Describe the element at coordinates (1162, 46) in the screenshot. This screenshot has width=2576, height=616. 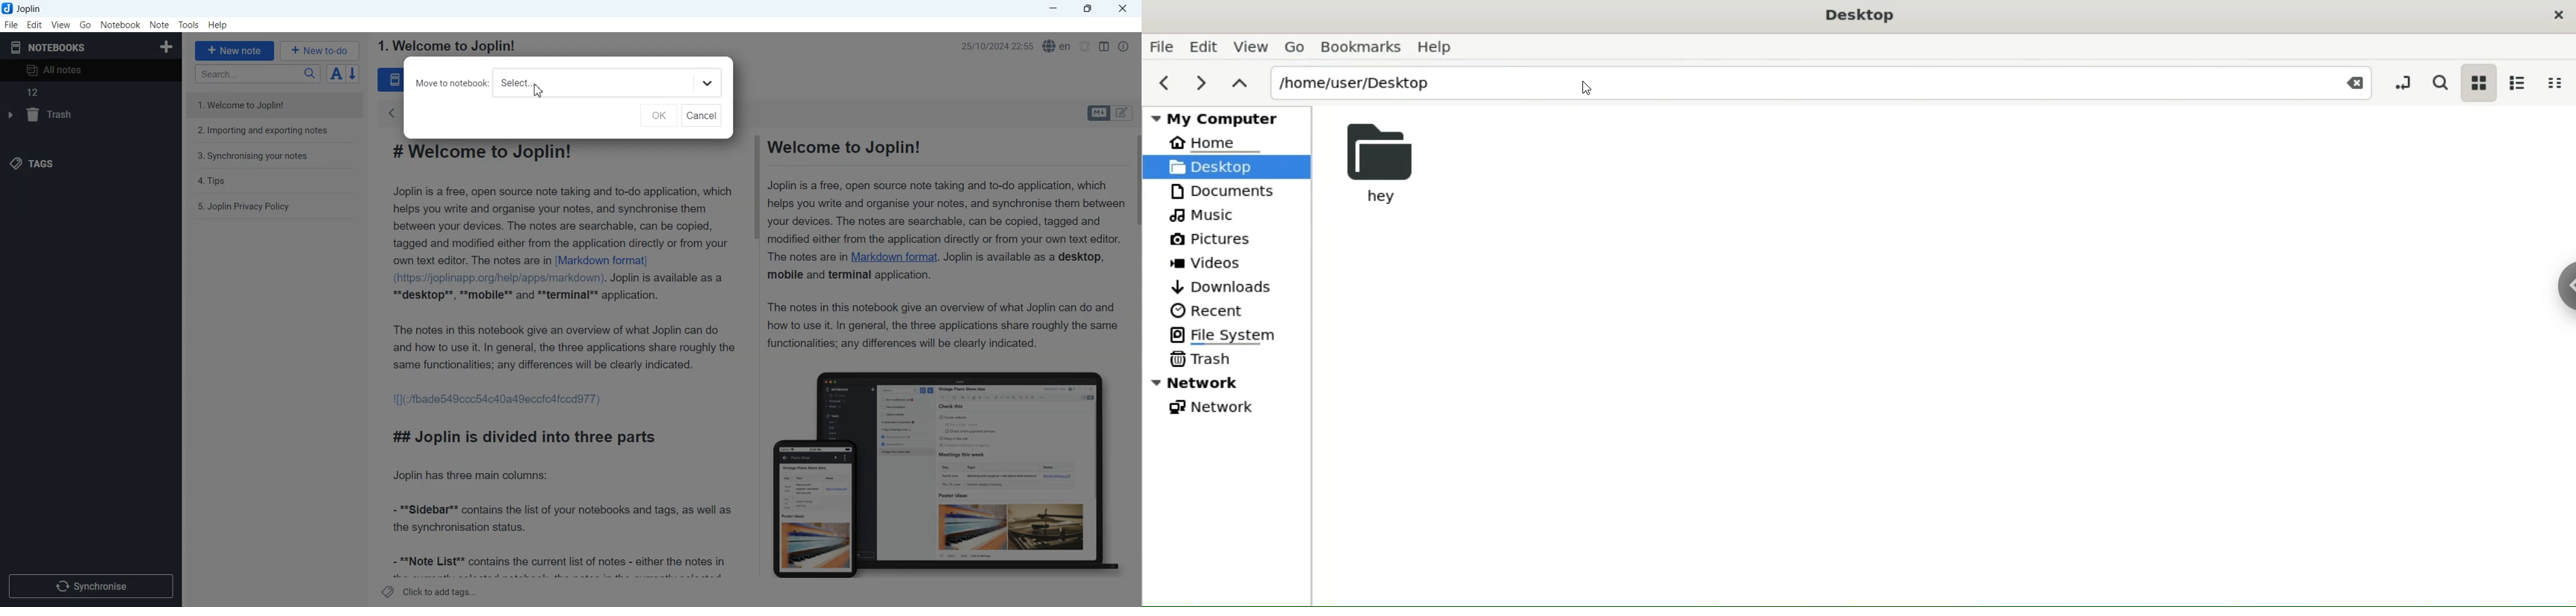
I see `file` at that location.